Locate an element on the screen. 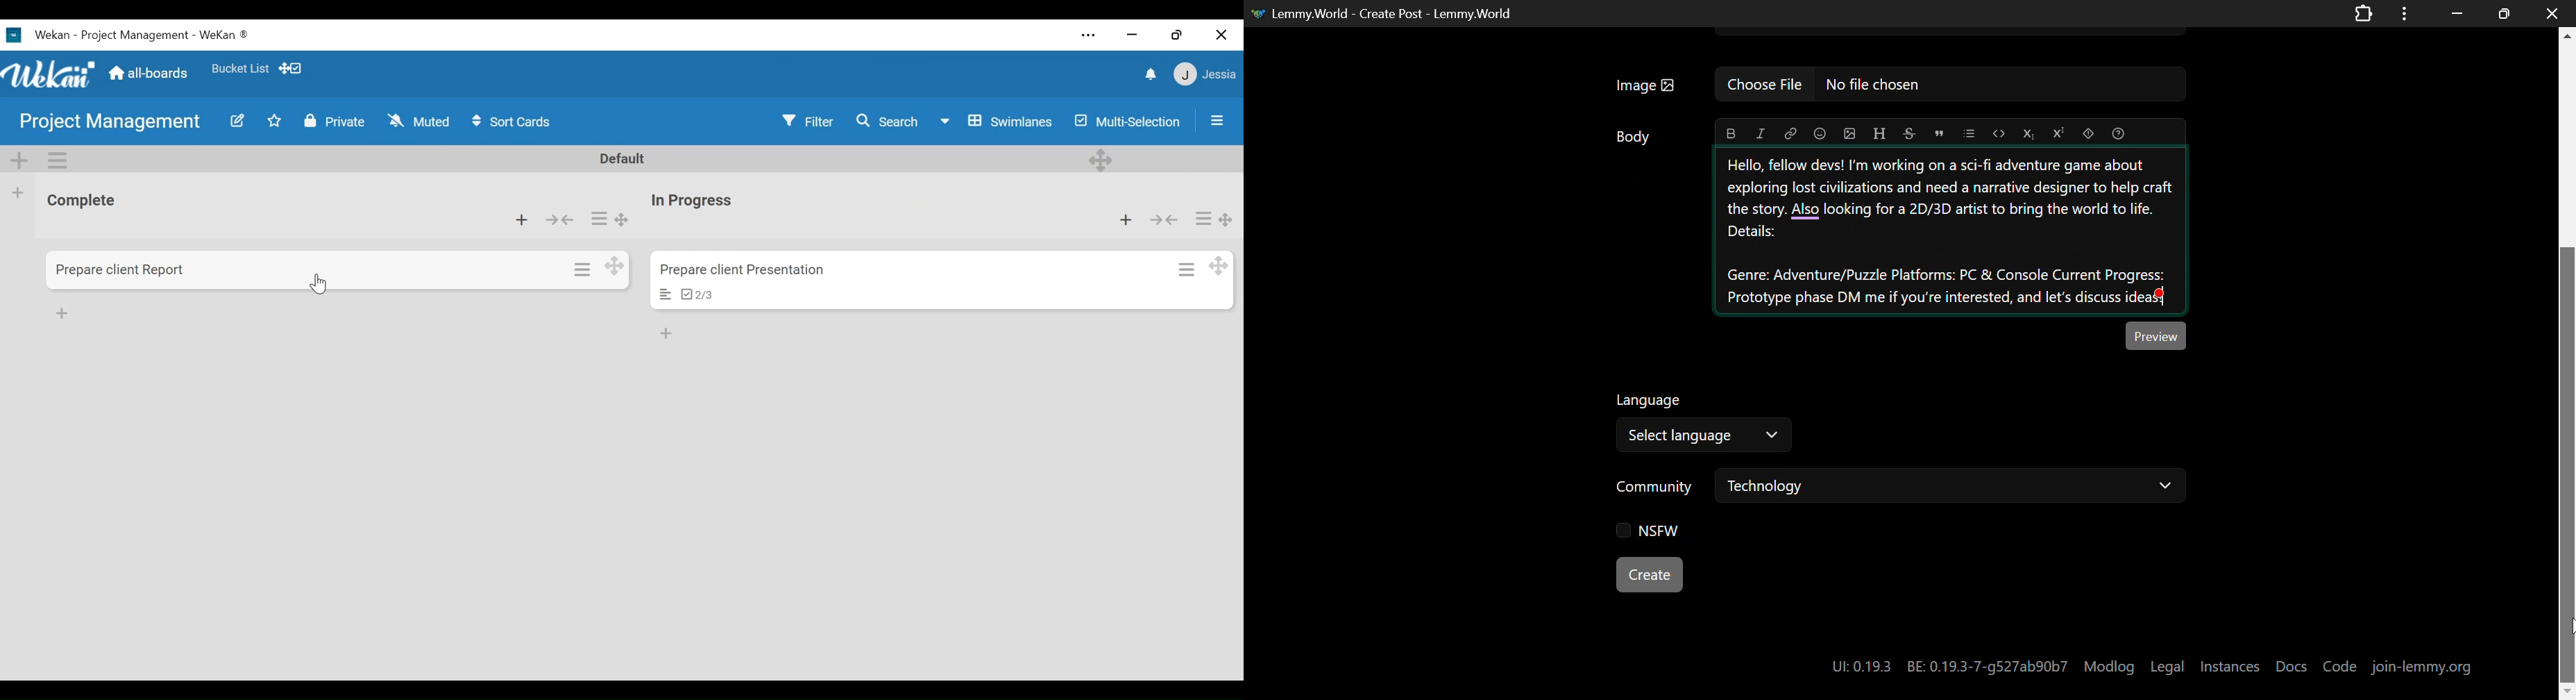 This screenshot has width=2576, height=700. Add Swimlane  is located at coordinates (17, 159).